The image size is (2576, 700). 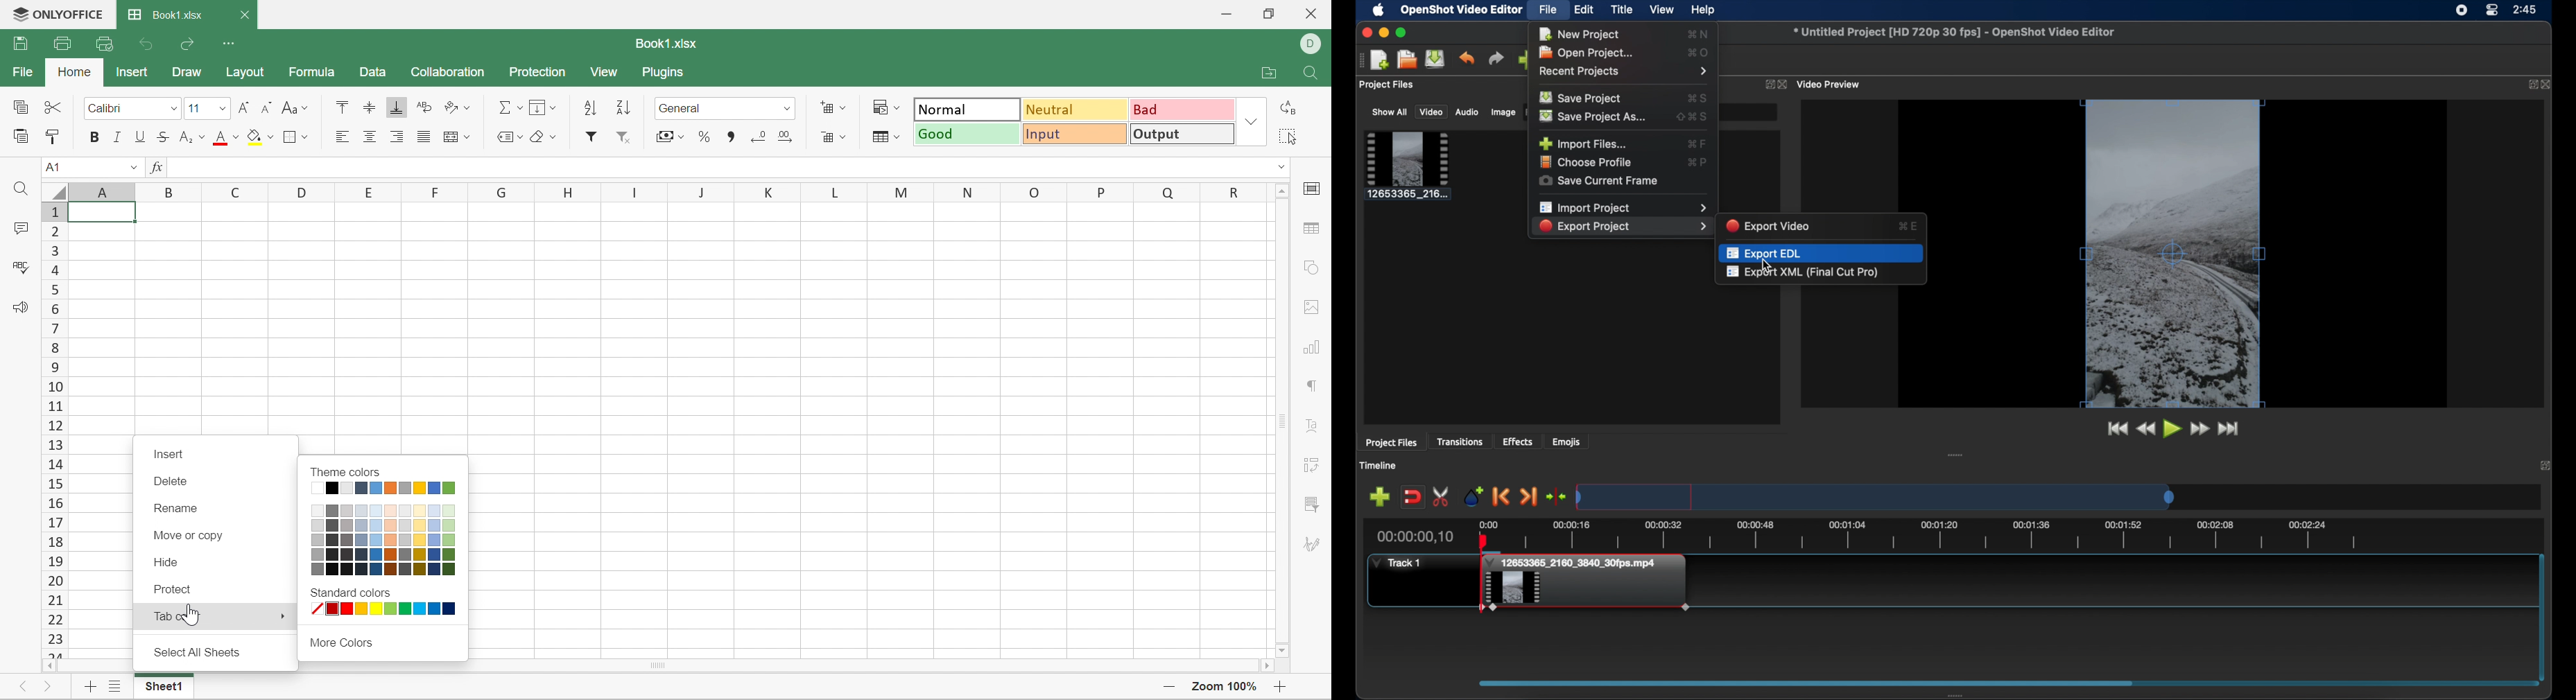 I want to click on Align Top, so click(x=339, y=107).